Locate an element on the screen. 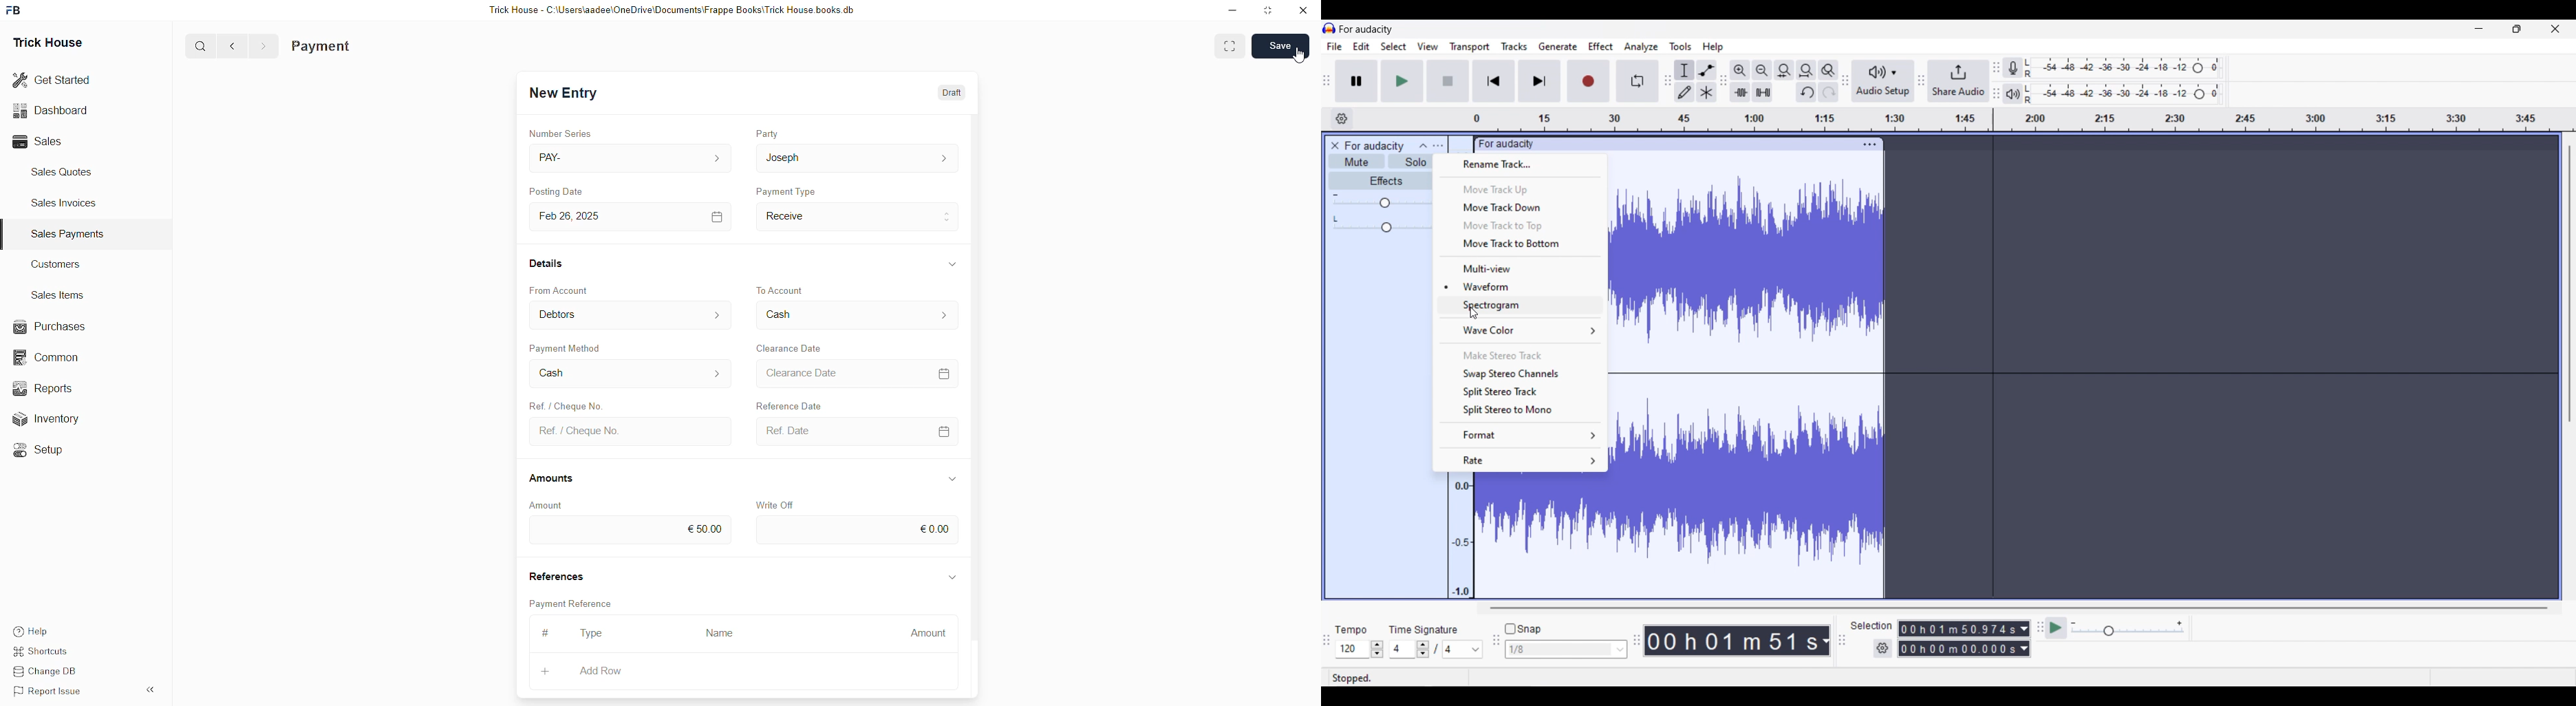  Recording level is located at coordinates (2123, 66).